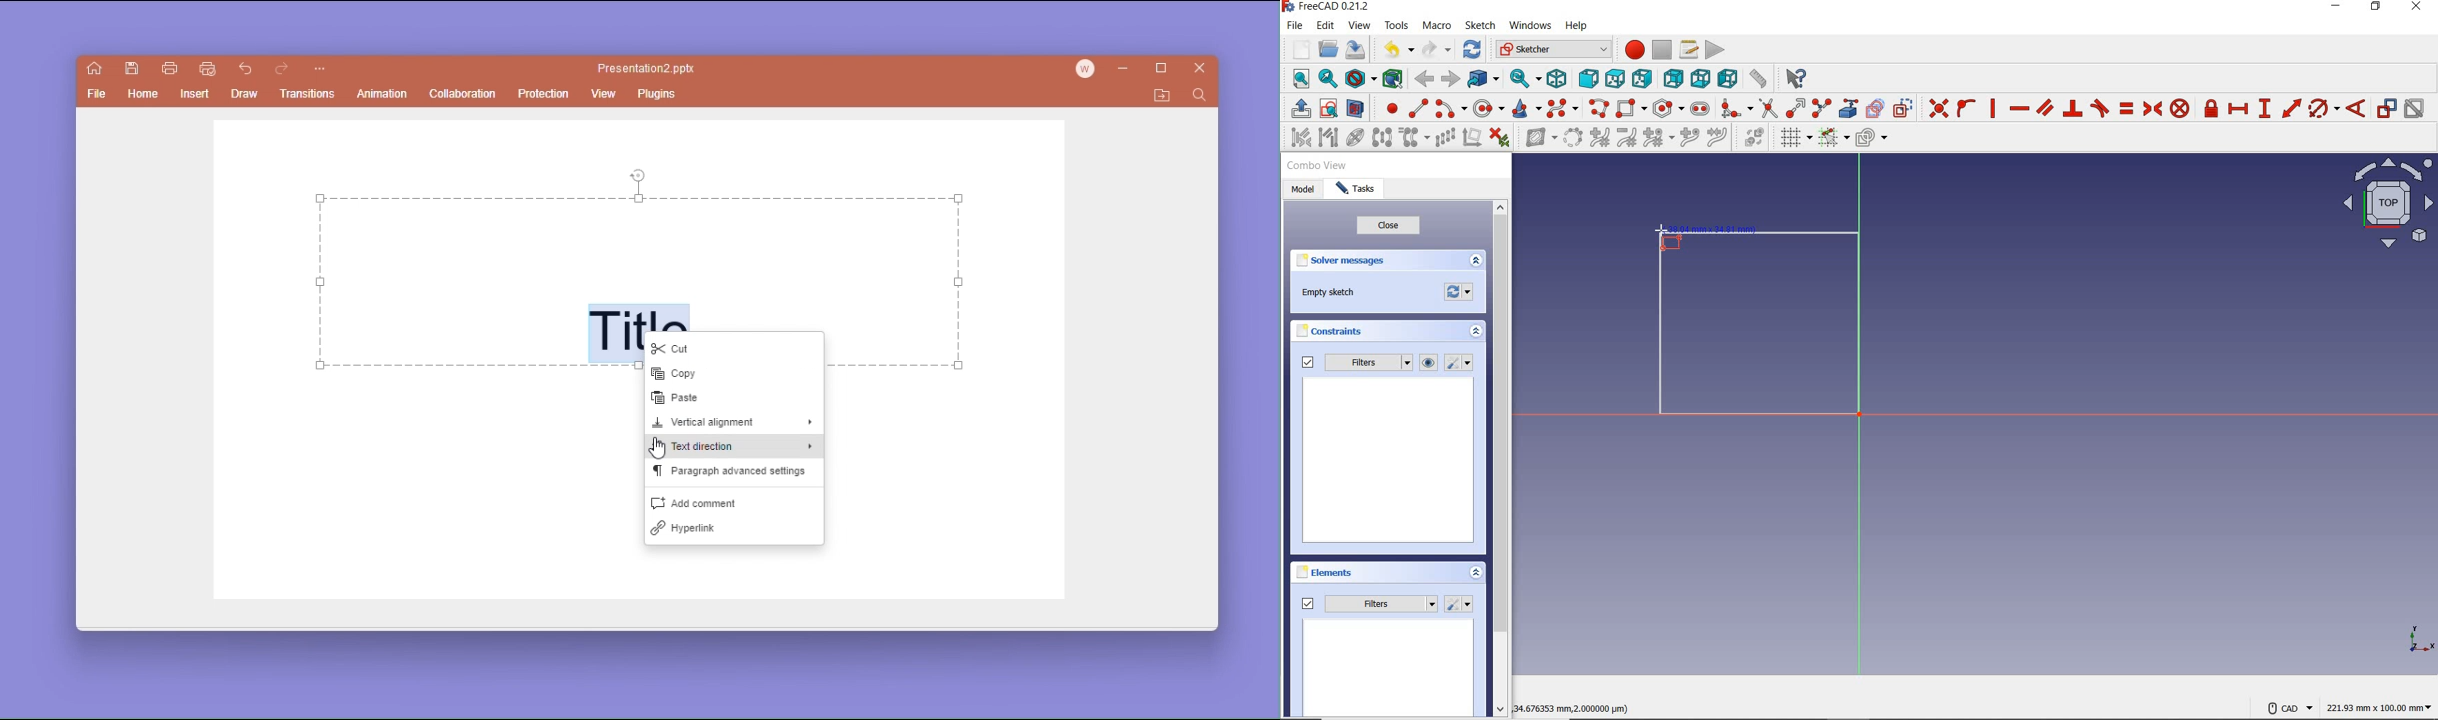  I want to click on toggle construction geometry, so click(1904, 108).